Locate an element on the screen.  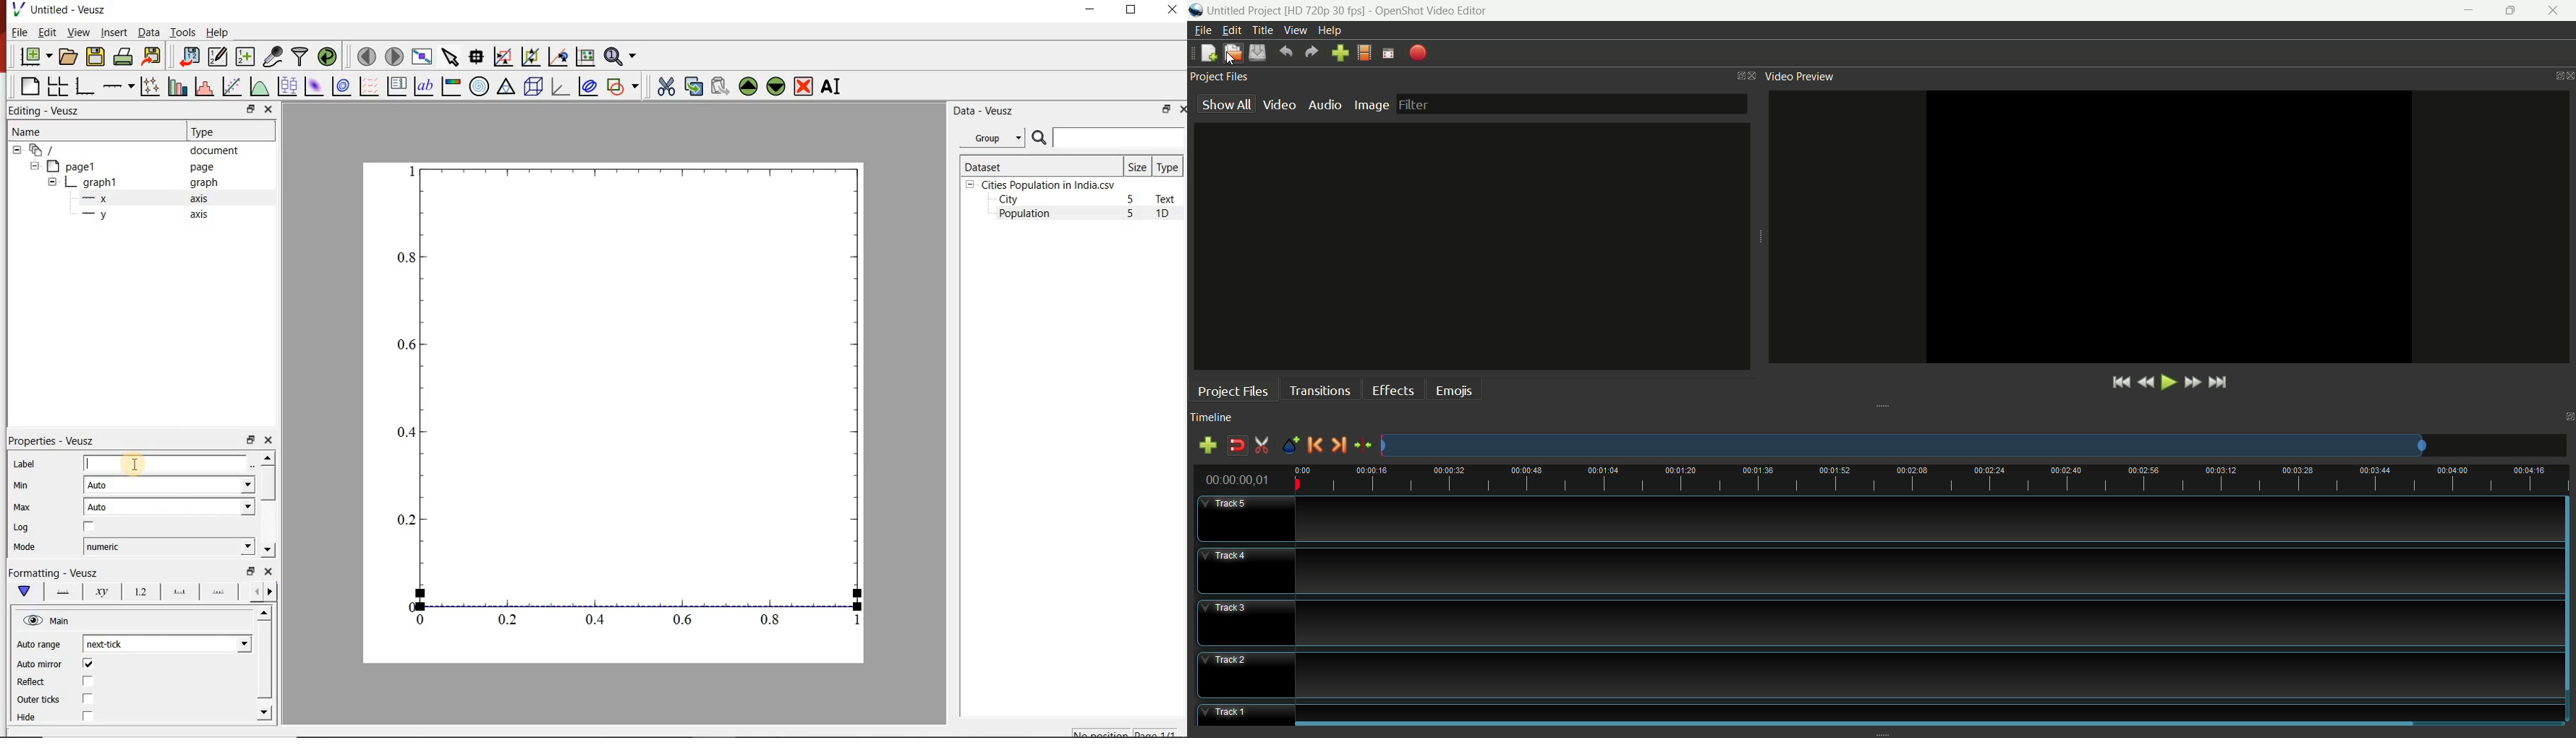
close is located at coordinates (270, 109).